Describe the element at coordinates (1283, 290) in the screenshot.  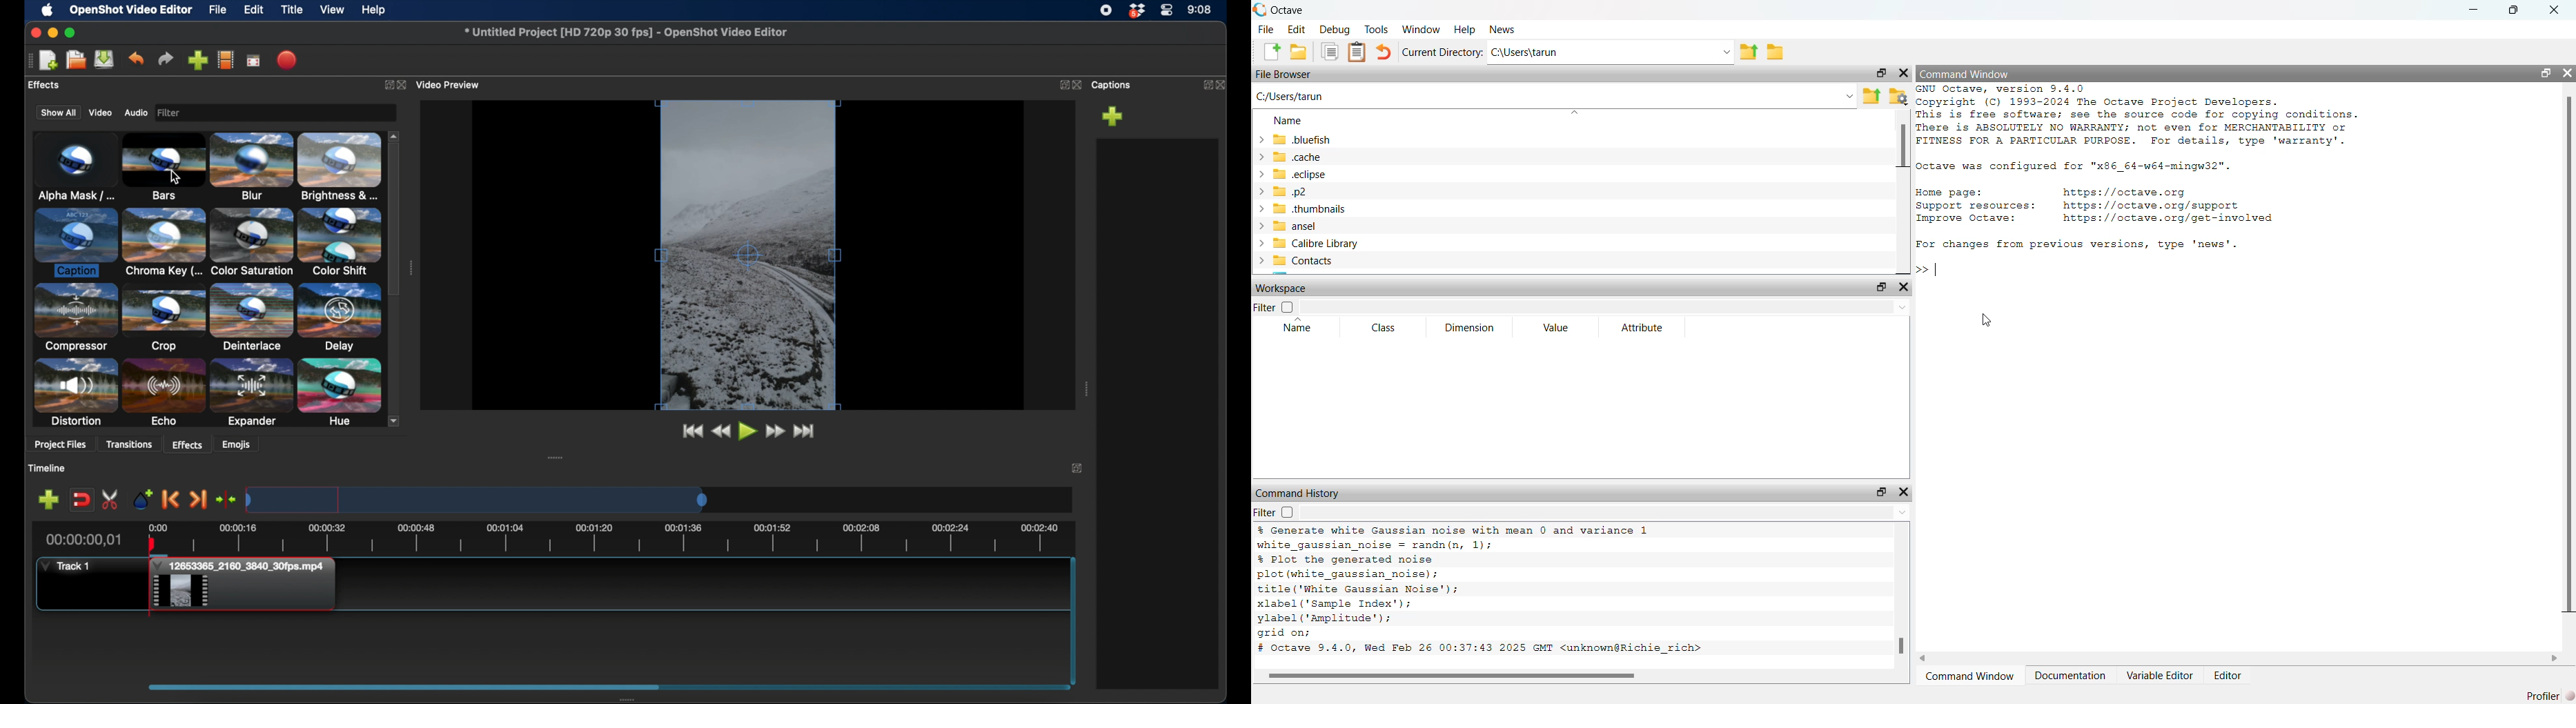
I see `Workspace` at that location.